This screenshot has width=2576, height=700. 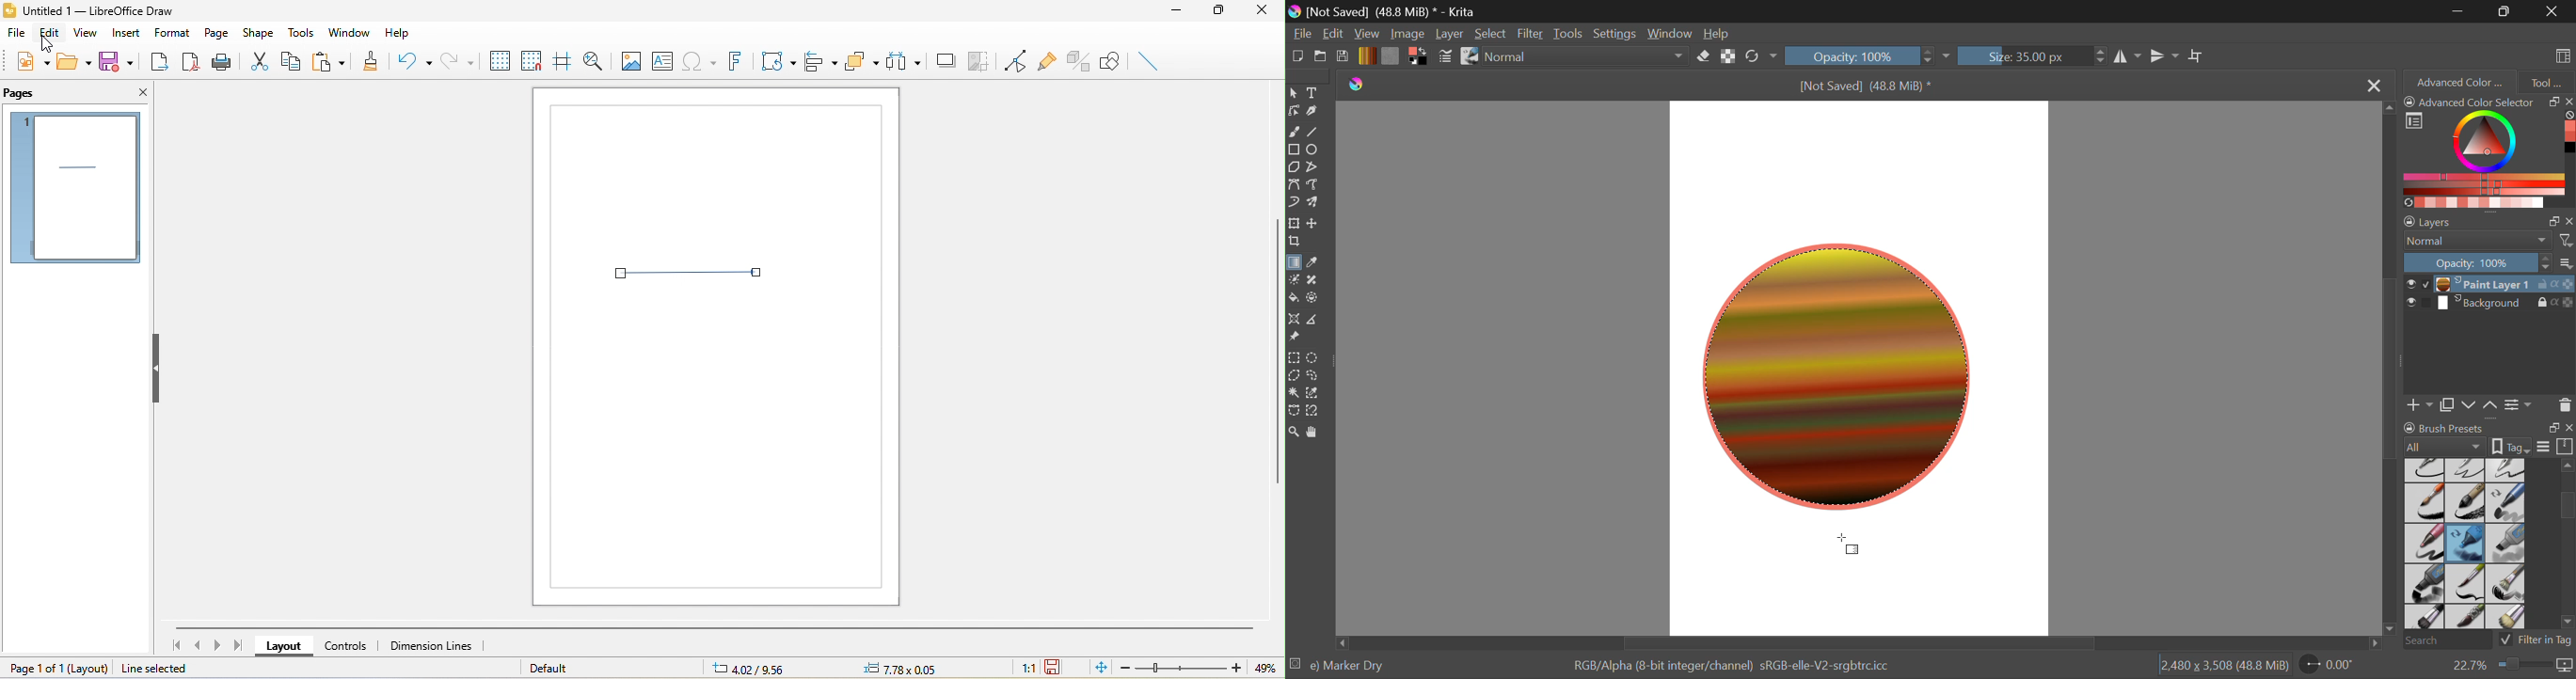 What do you see at coordinates (224, 64) in the screenshot?
I see `print` at bounding box center [224, 64].